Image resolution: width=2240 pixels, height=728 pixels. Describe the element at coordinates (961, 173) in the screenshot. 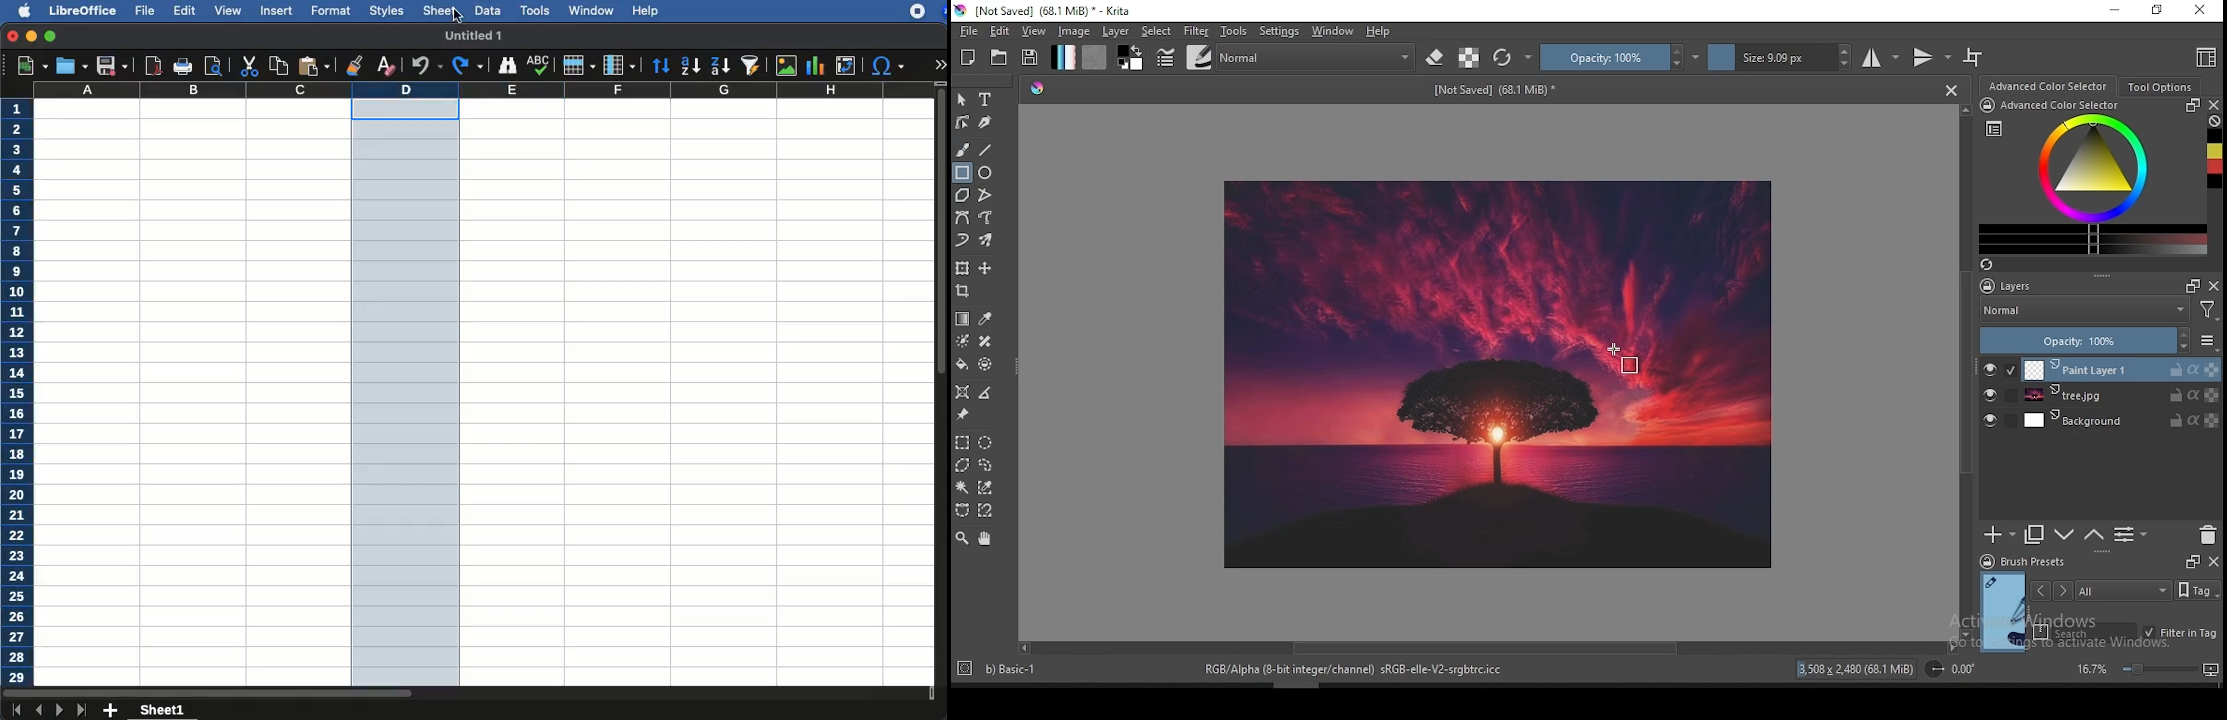

I see `rectangle tool` at that location.